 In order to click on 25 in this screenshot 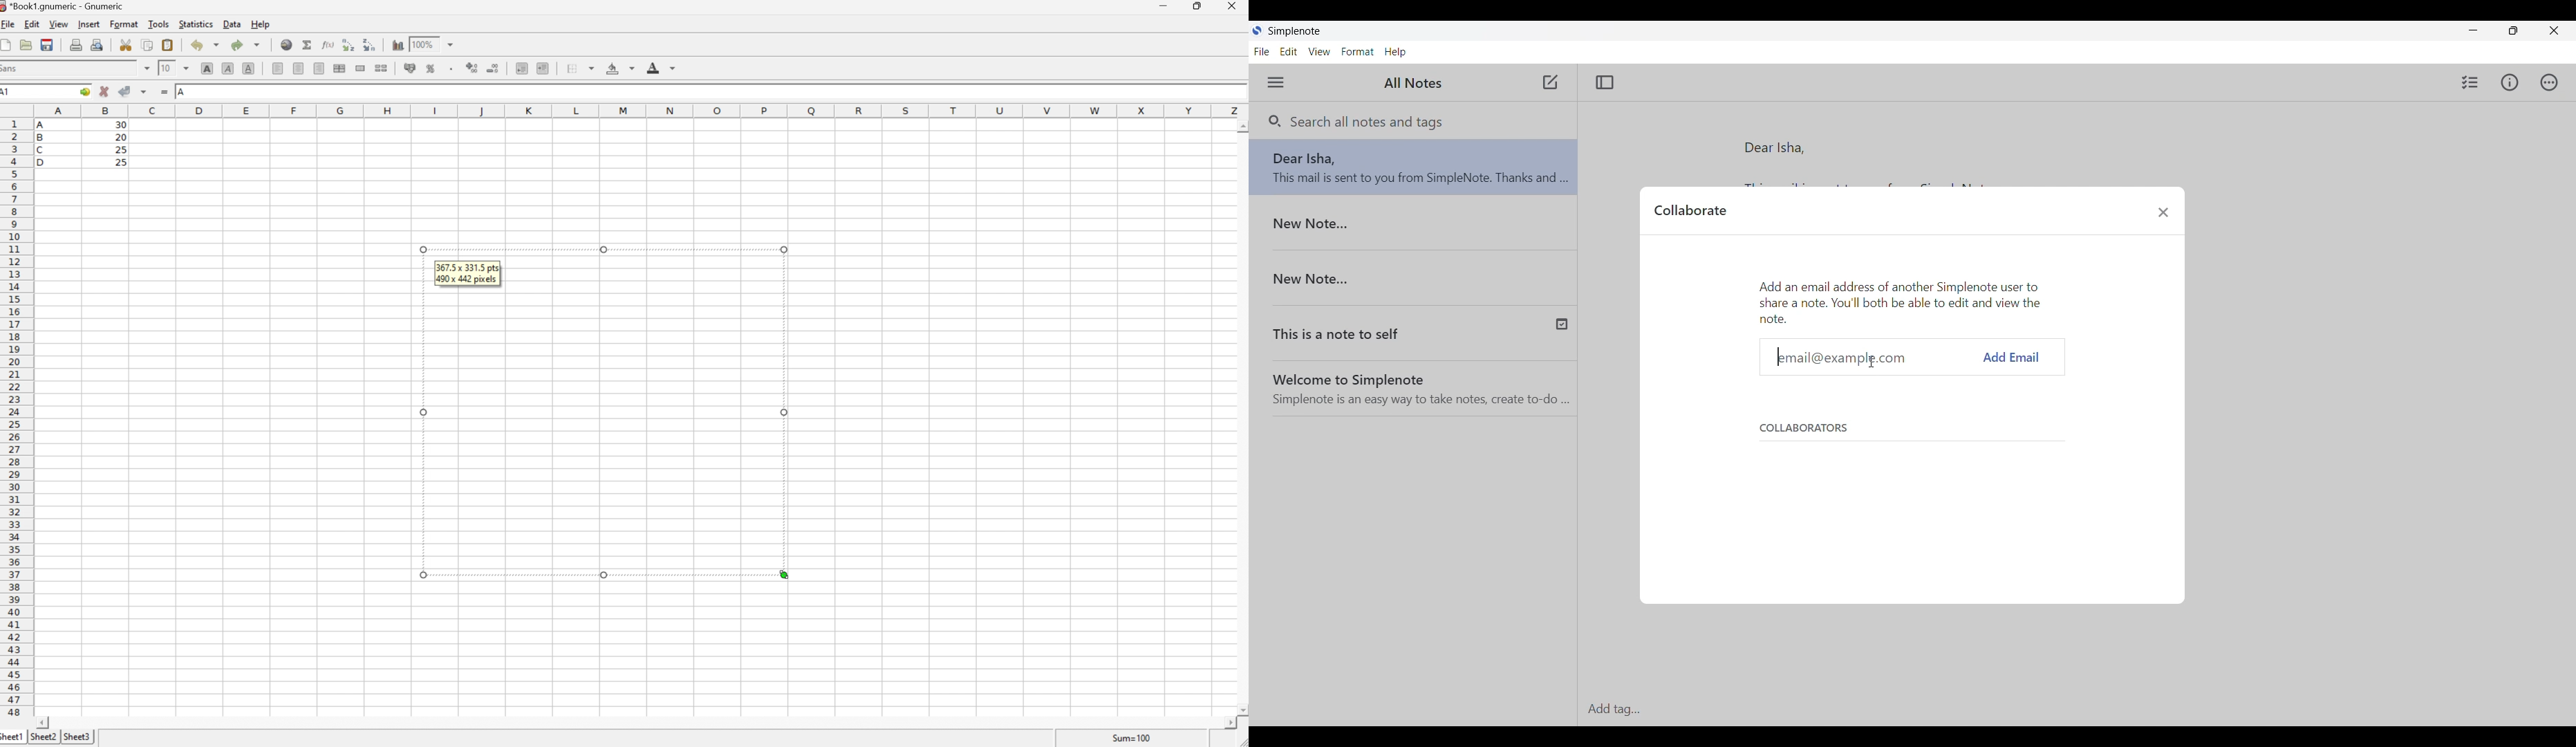, I will do `click(120, 149)`.